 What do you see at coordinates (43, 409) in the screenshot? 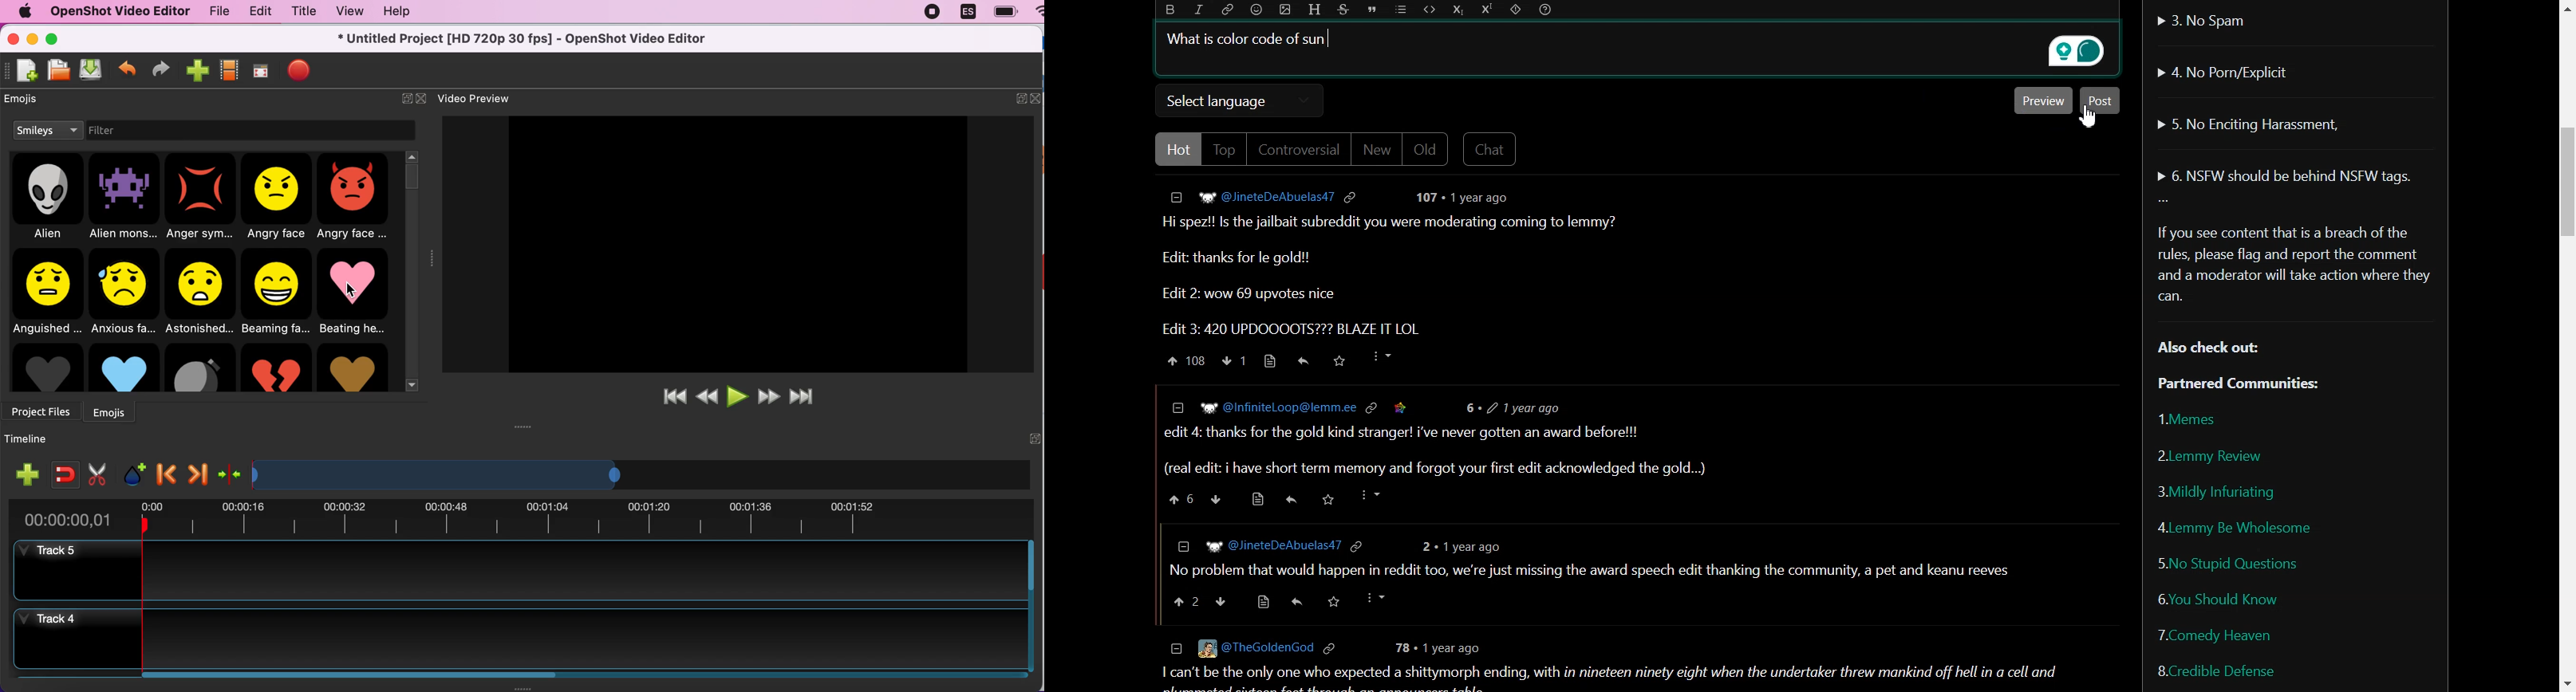
I see `project files` at bounding box center [43, 409].